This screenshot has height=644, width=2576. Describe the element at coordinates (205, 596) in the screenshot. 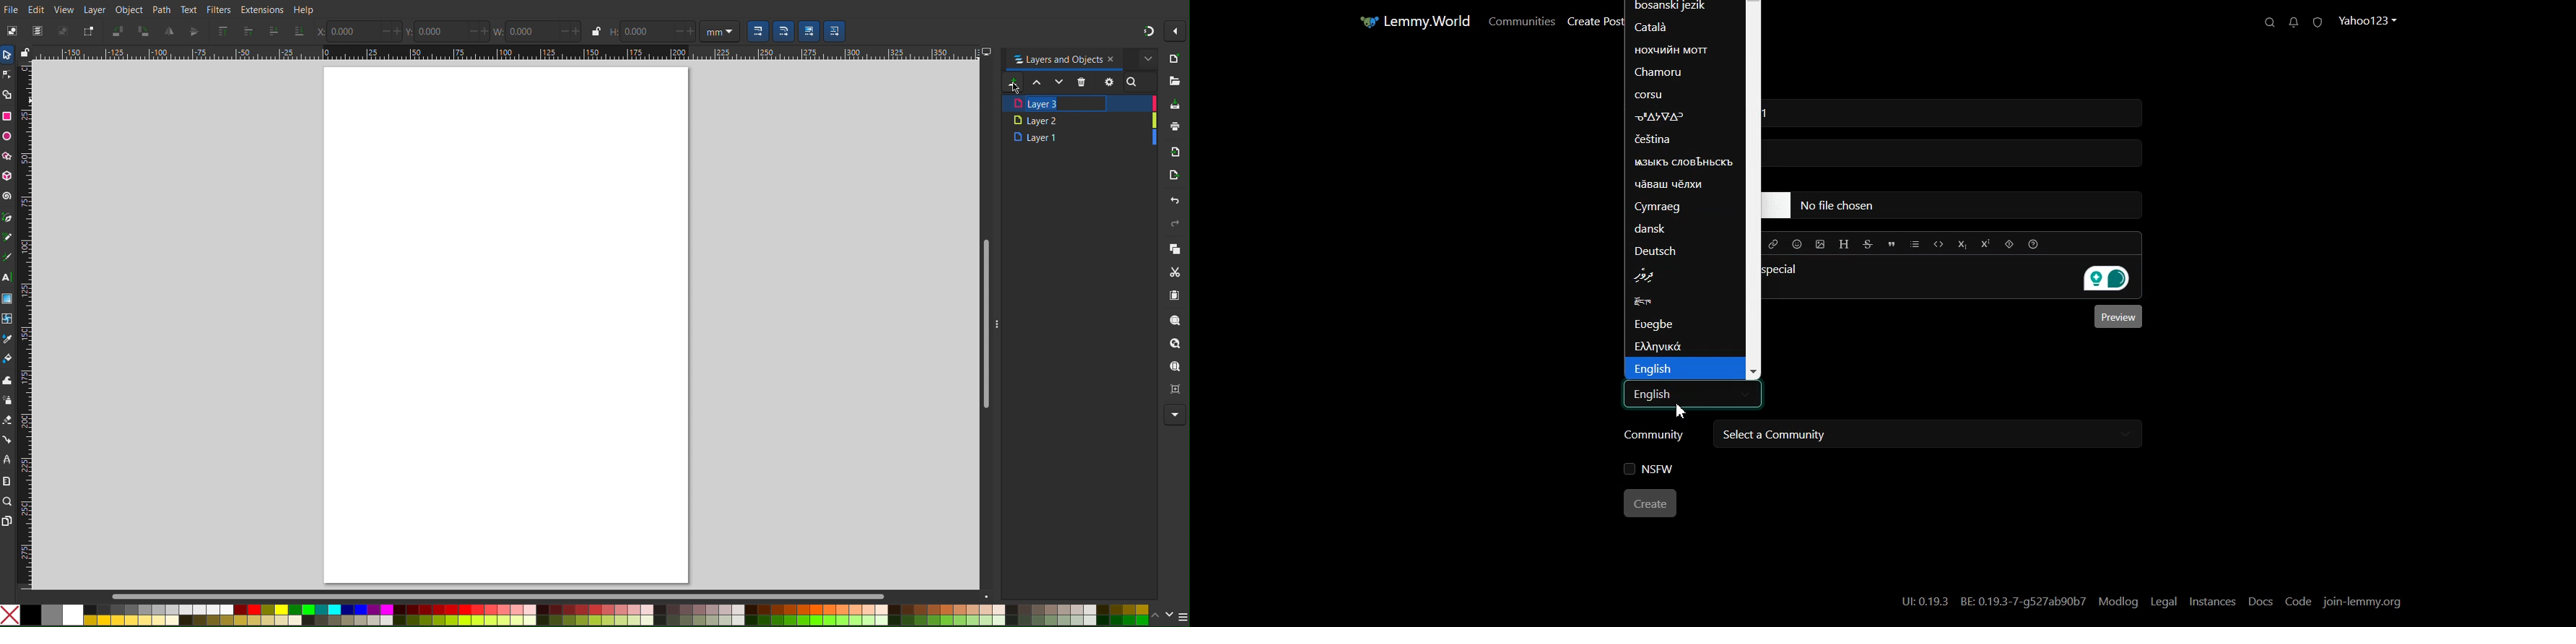

I see `Scrollbar` at that location.